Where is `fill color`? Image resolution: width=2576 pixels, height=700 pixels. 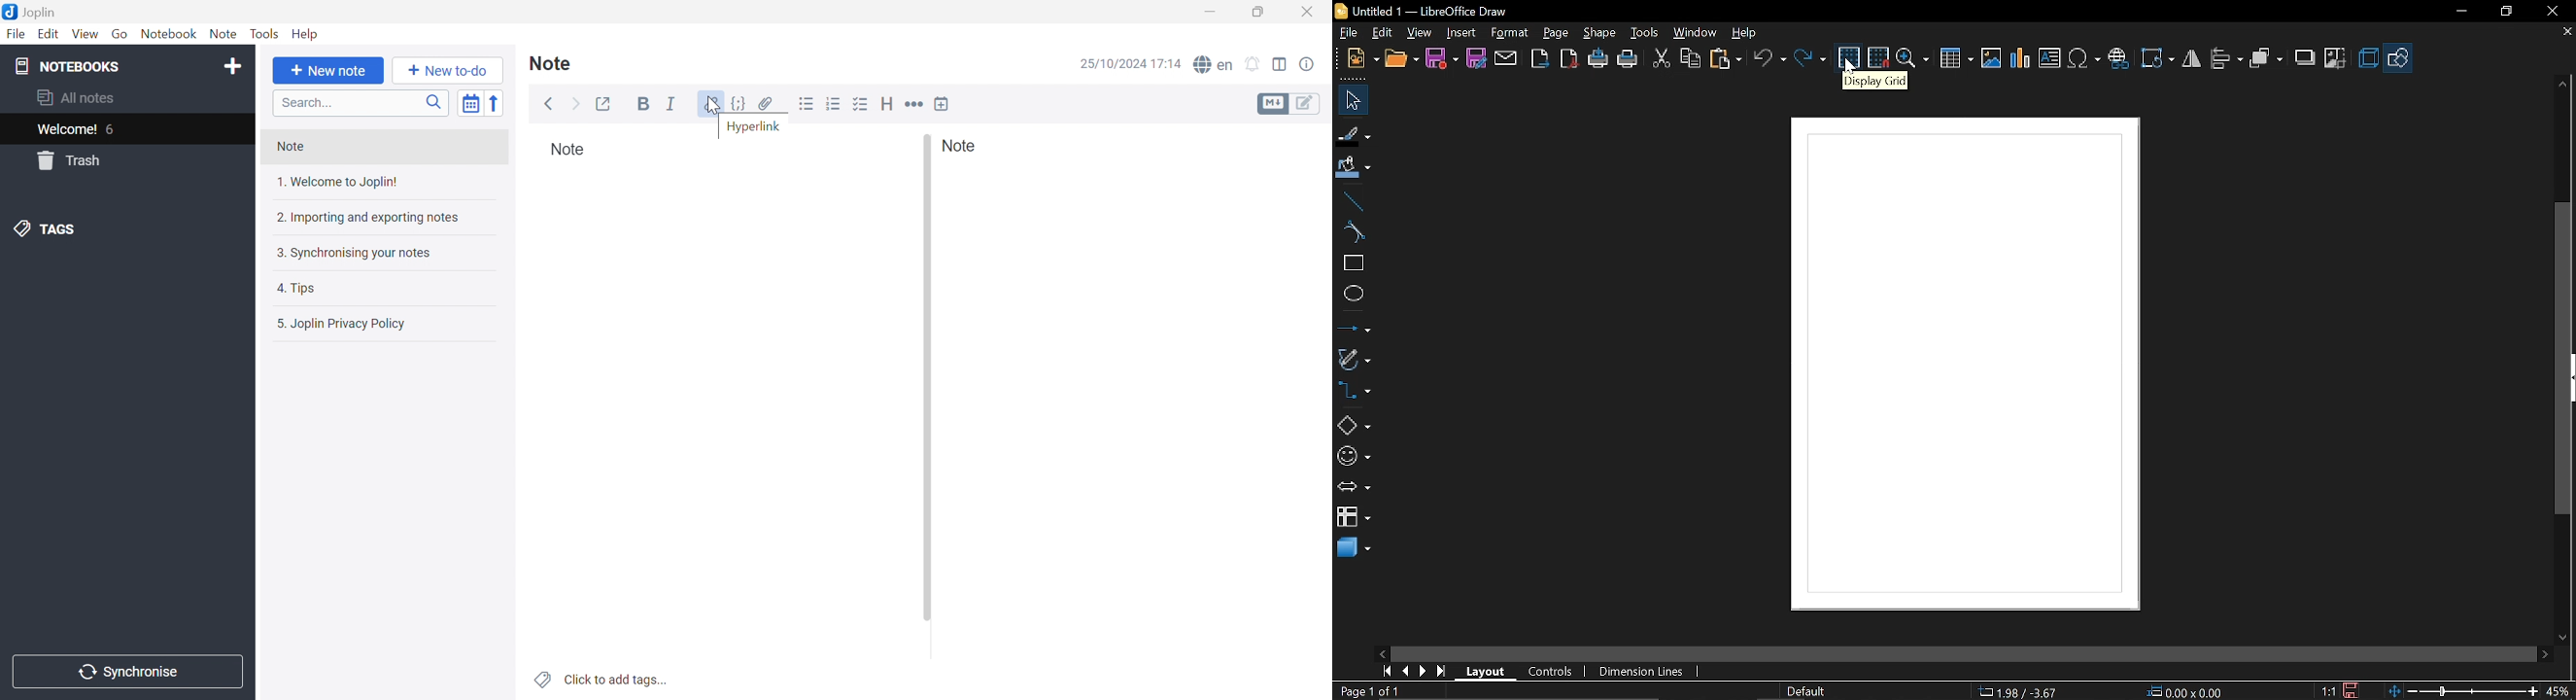 fill color is located at coordinates (1355, 168).